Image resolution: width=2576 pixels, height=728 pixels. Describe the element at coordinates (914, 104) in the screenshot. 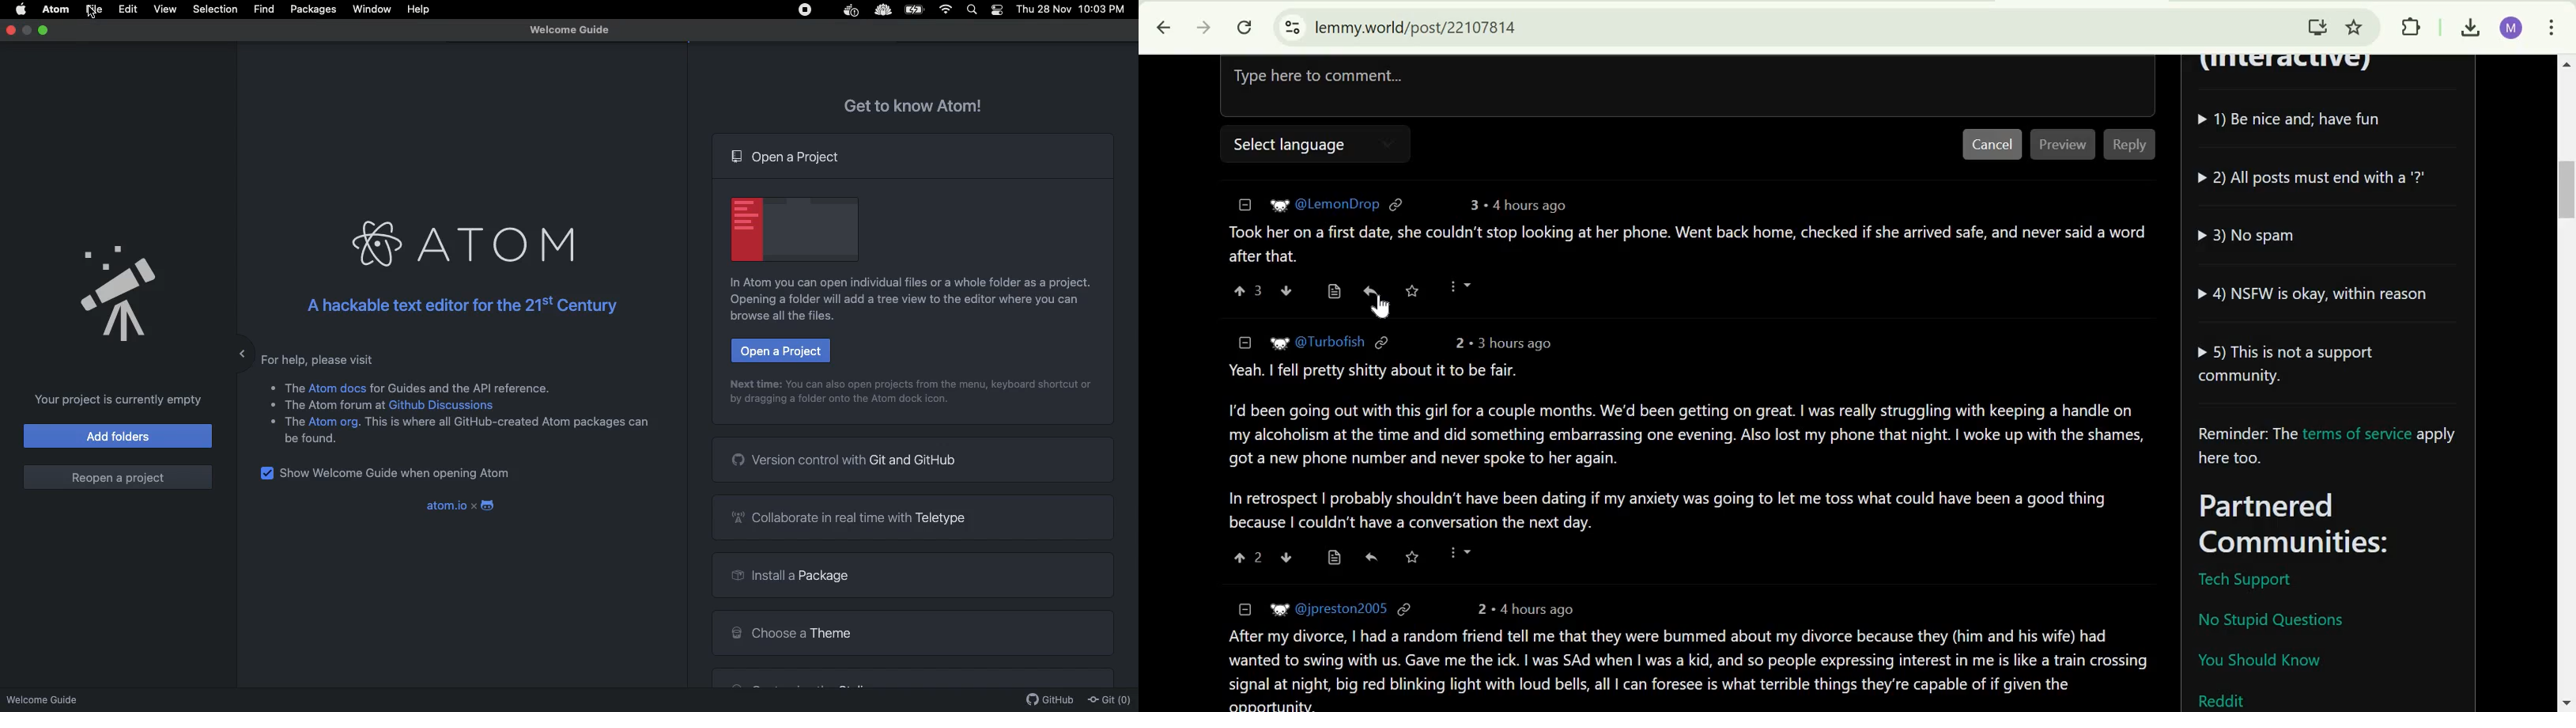

I see `Get to know Atom` at that location.